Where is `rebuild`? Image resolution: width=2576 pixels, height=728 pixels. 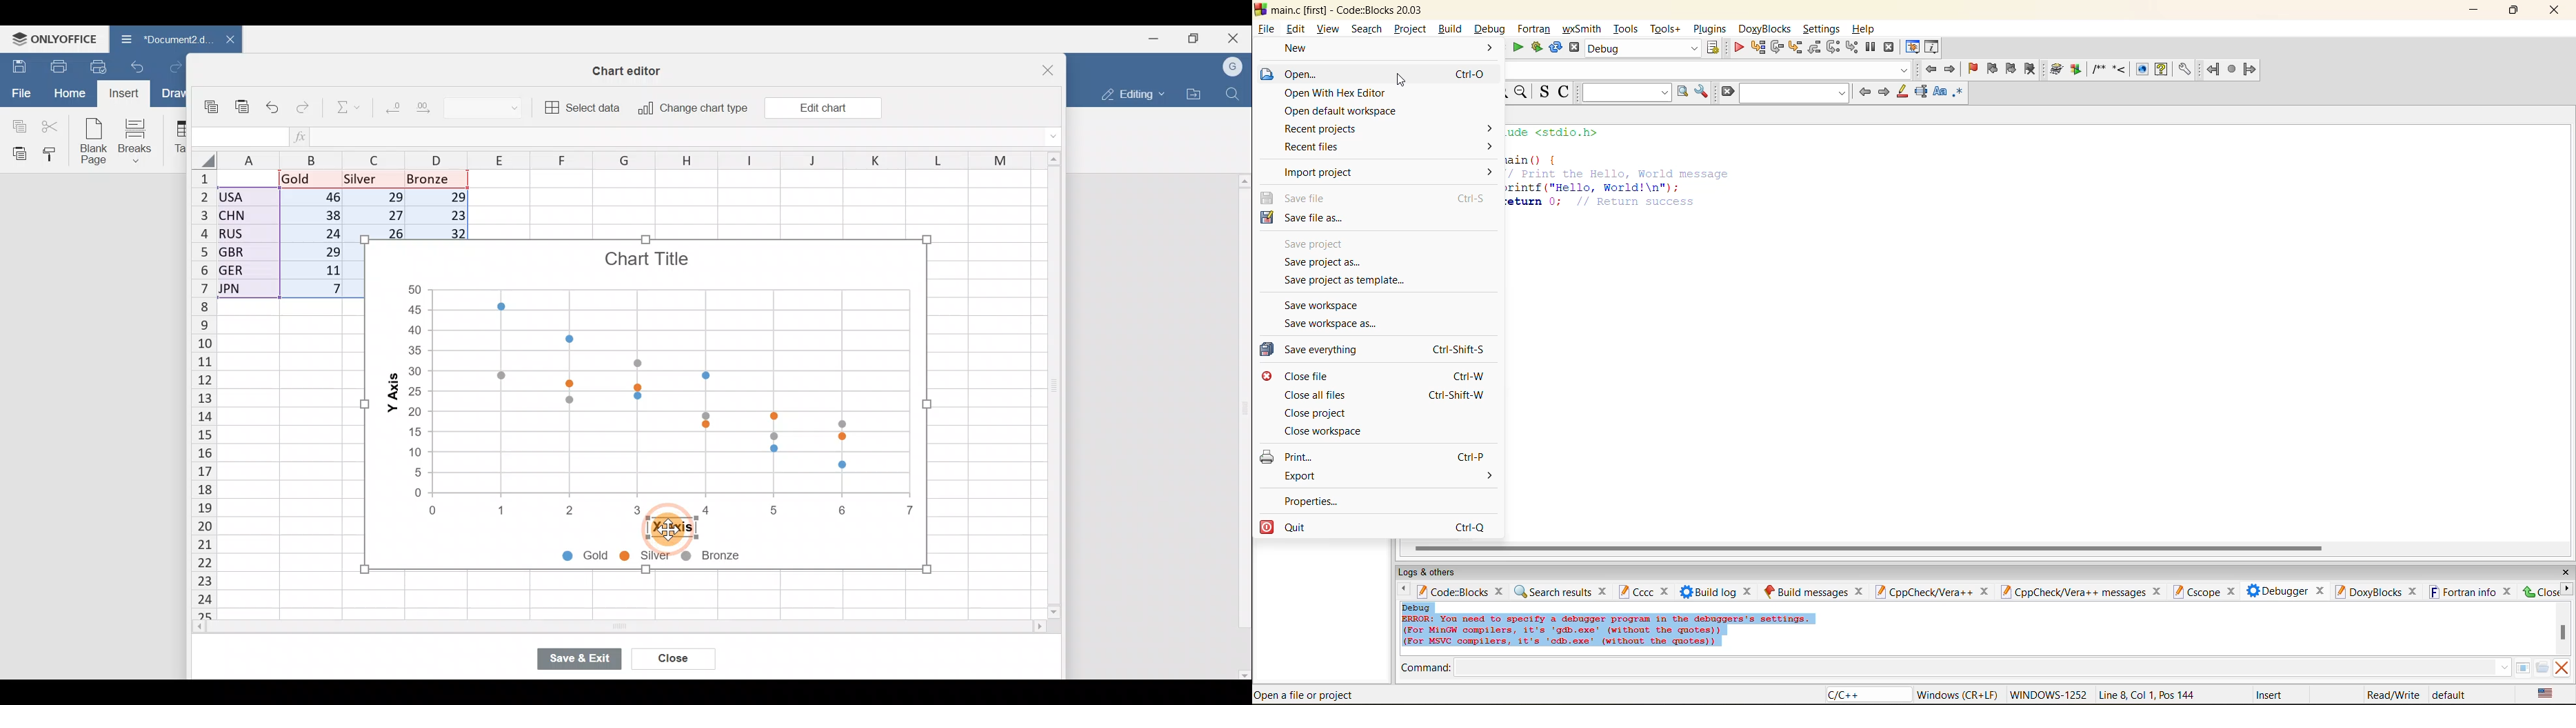
rebuild is located at coordinates (1556, 48).